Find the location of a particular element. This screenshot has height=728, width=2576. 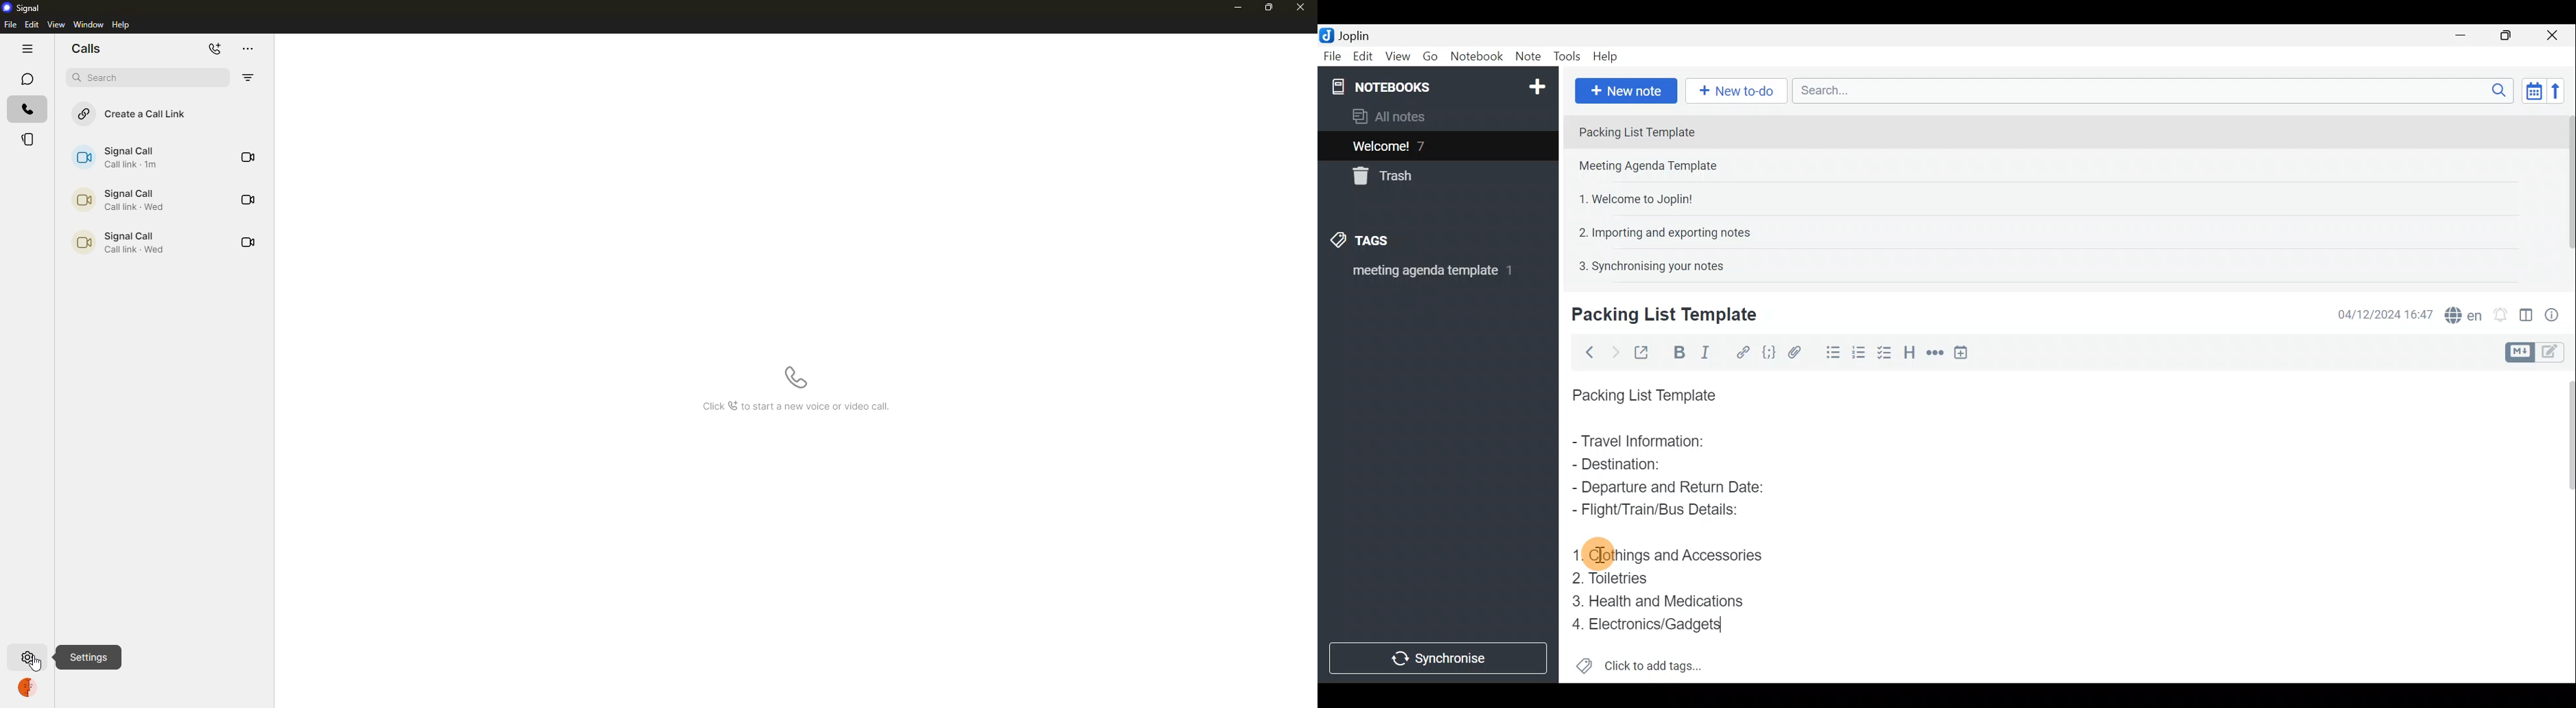

Trash is located at coordinates (1388, 178).